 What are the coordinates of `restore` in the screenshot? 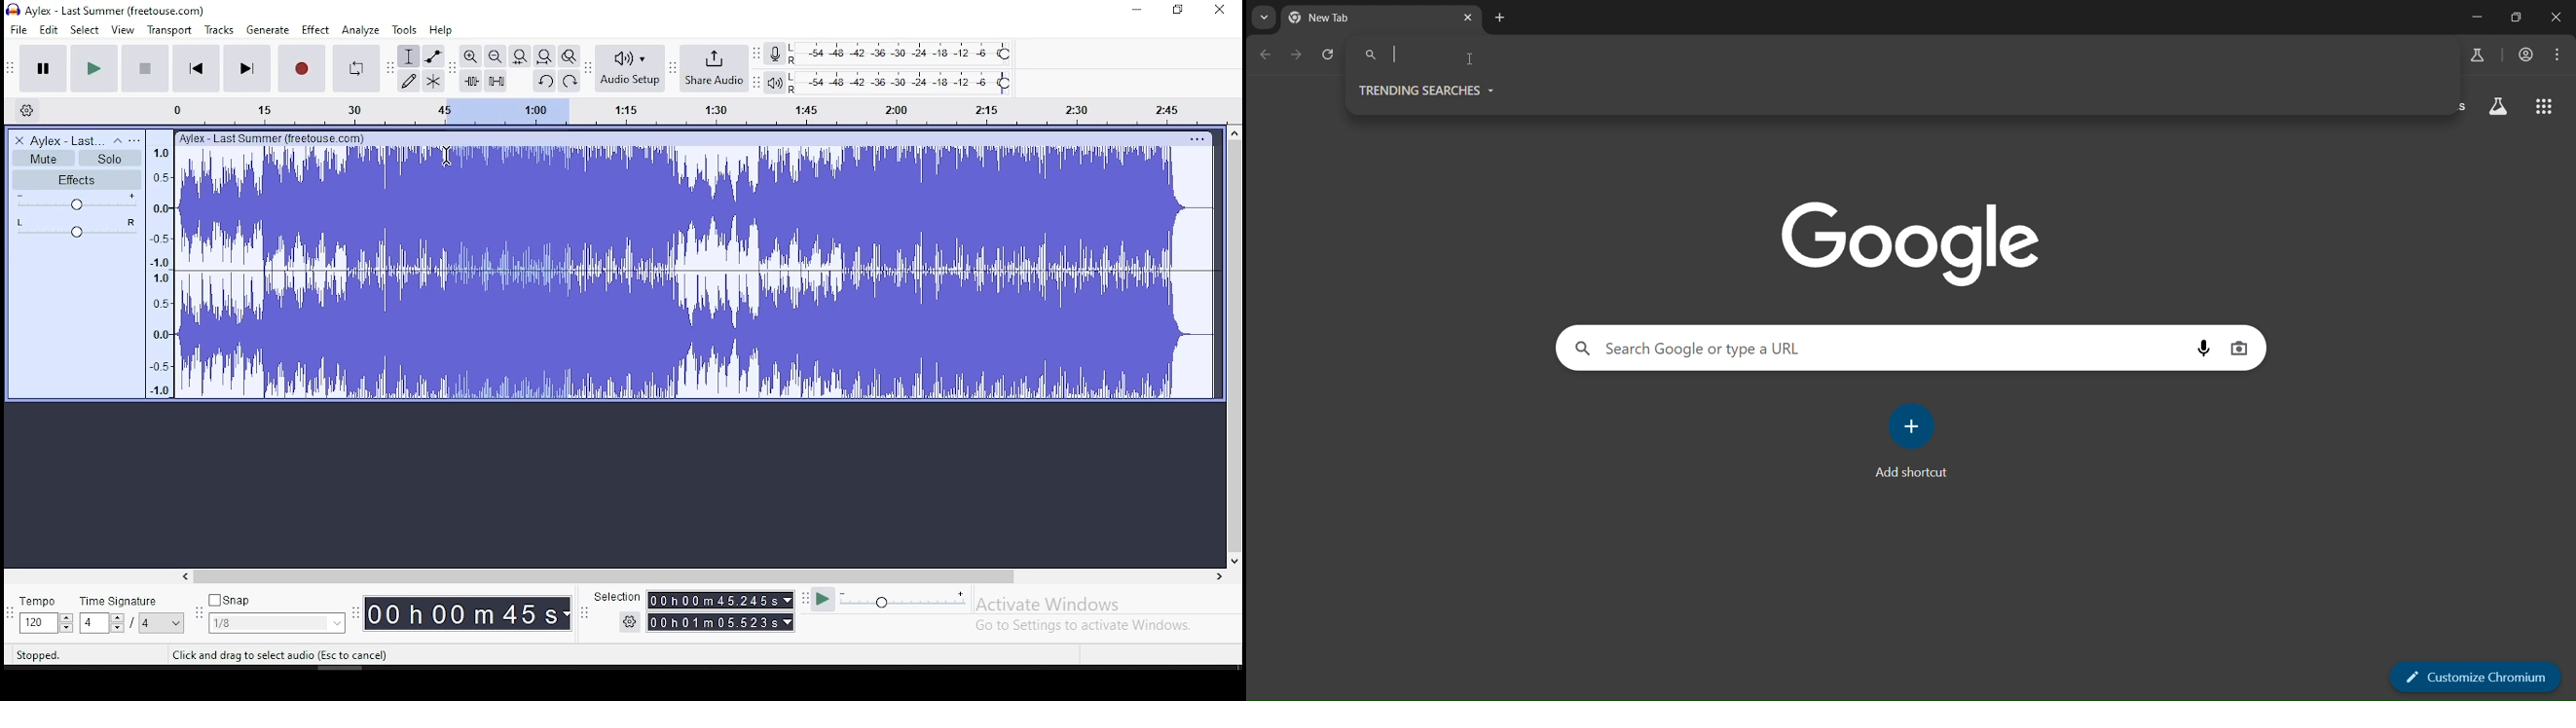 It's located at (1178, 11).